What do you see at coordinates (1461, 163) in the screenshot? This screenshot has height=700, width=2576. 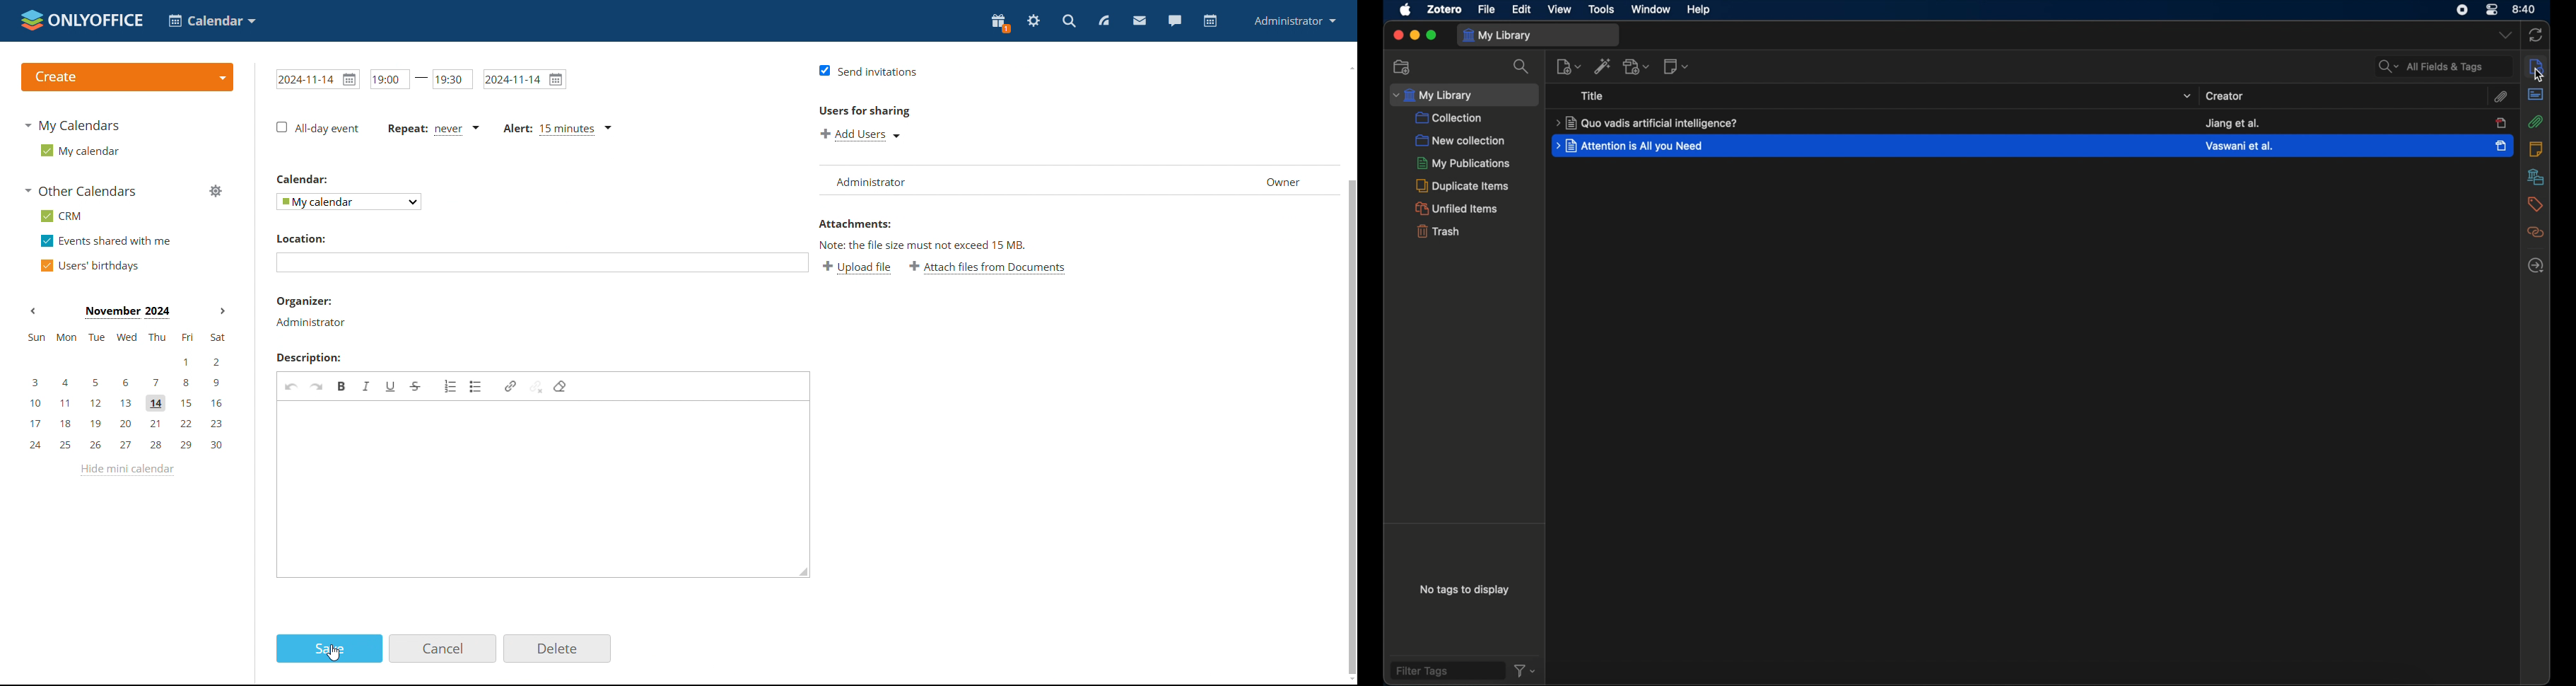 I see `my publications` at bounding box center [1461, 163].